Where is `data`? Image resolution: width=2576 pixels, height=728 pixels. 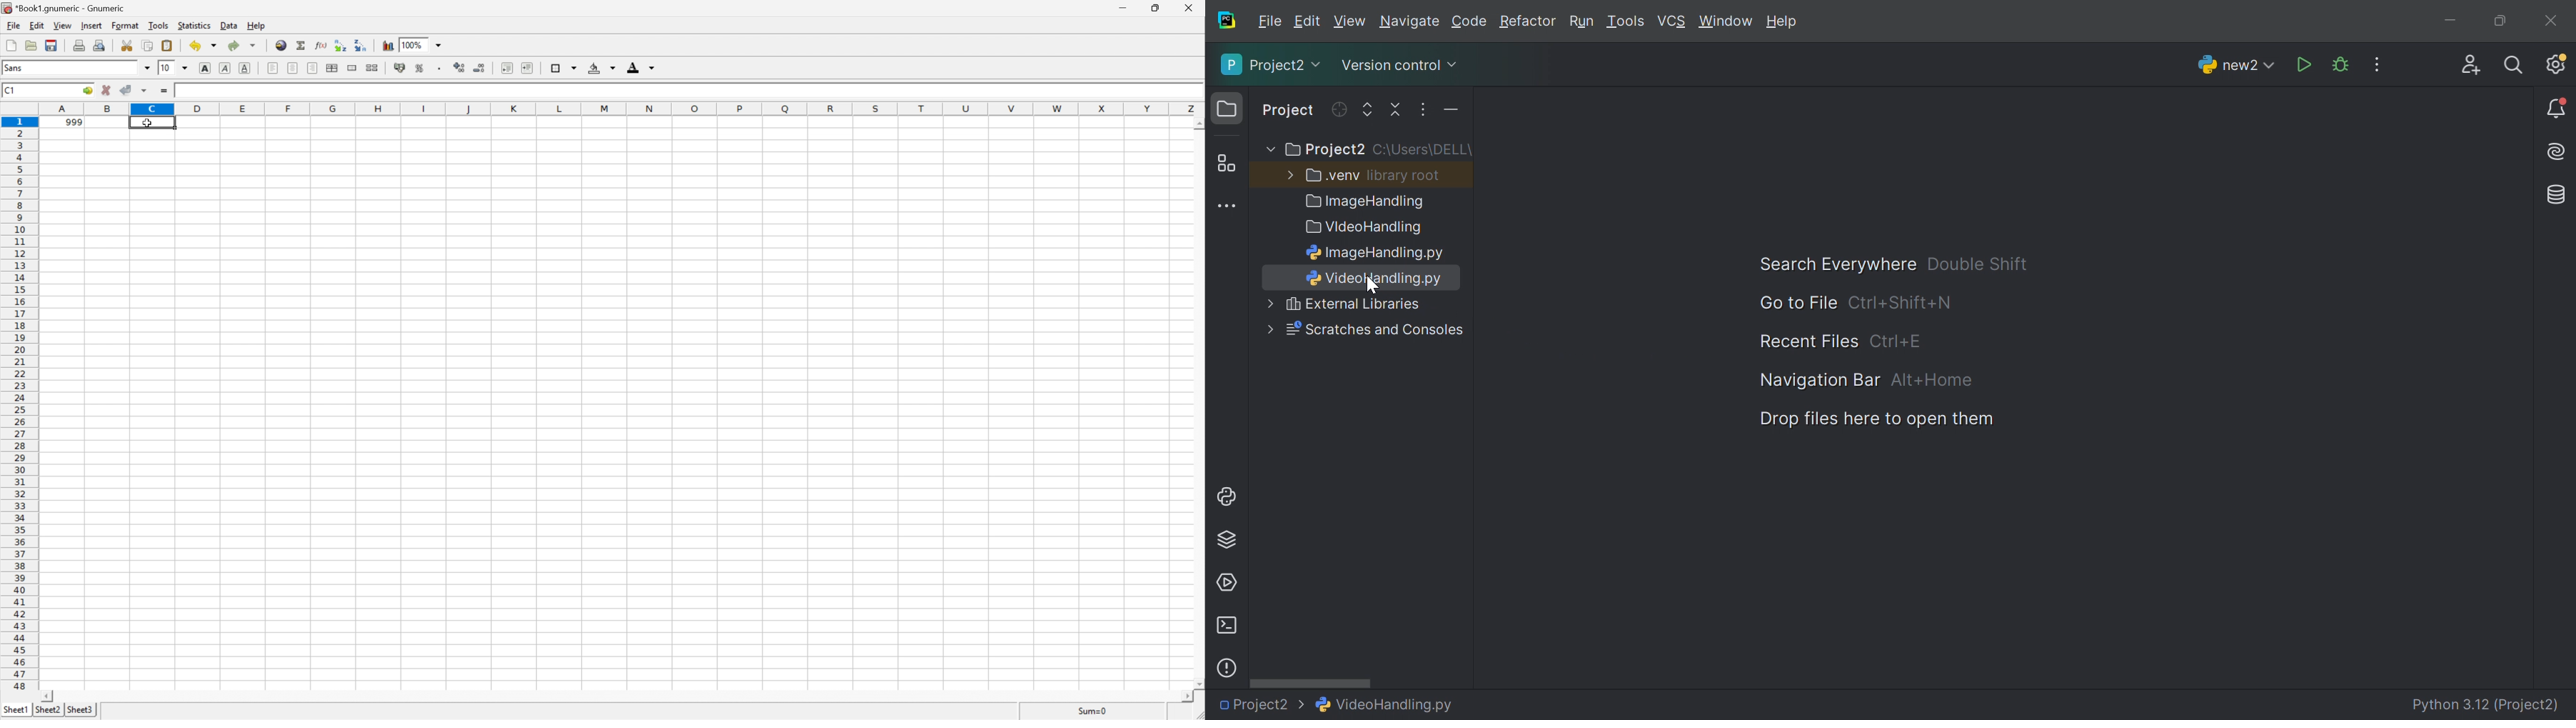
data is located at coordinates (231, 26).